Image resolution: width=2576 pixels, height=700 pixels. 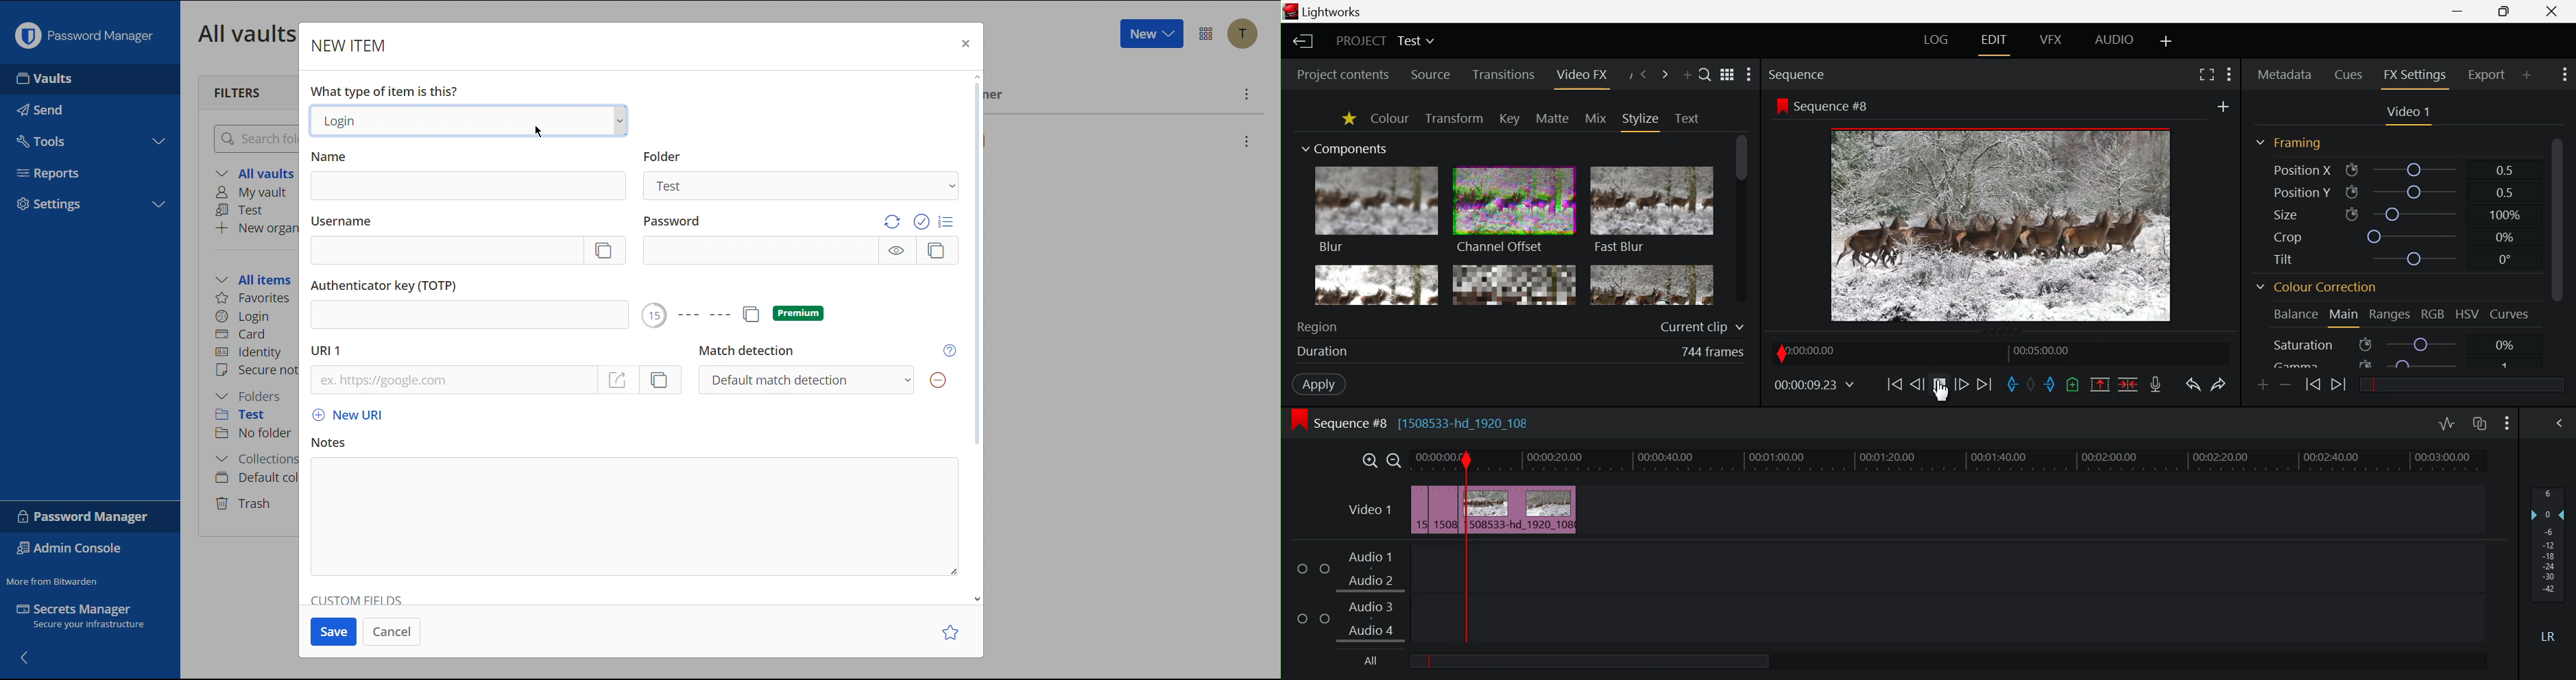 What do you see at coordinates (2014, 385) in the screenshot?
I see `Mark In` at bounding box center [2014, 385].